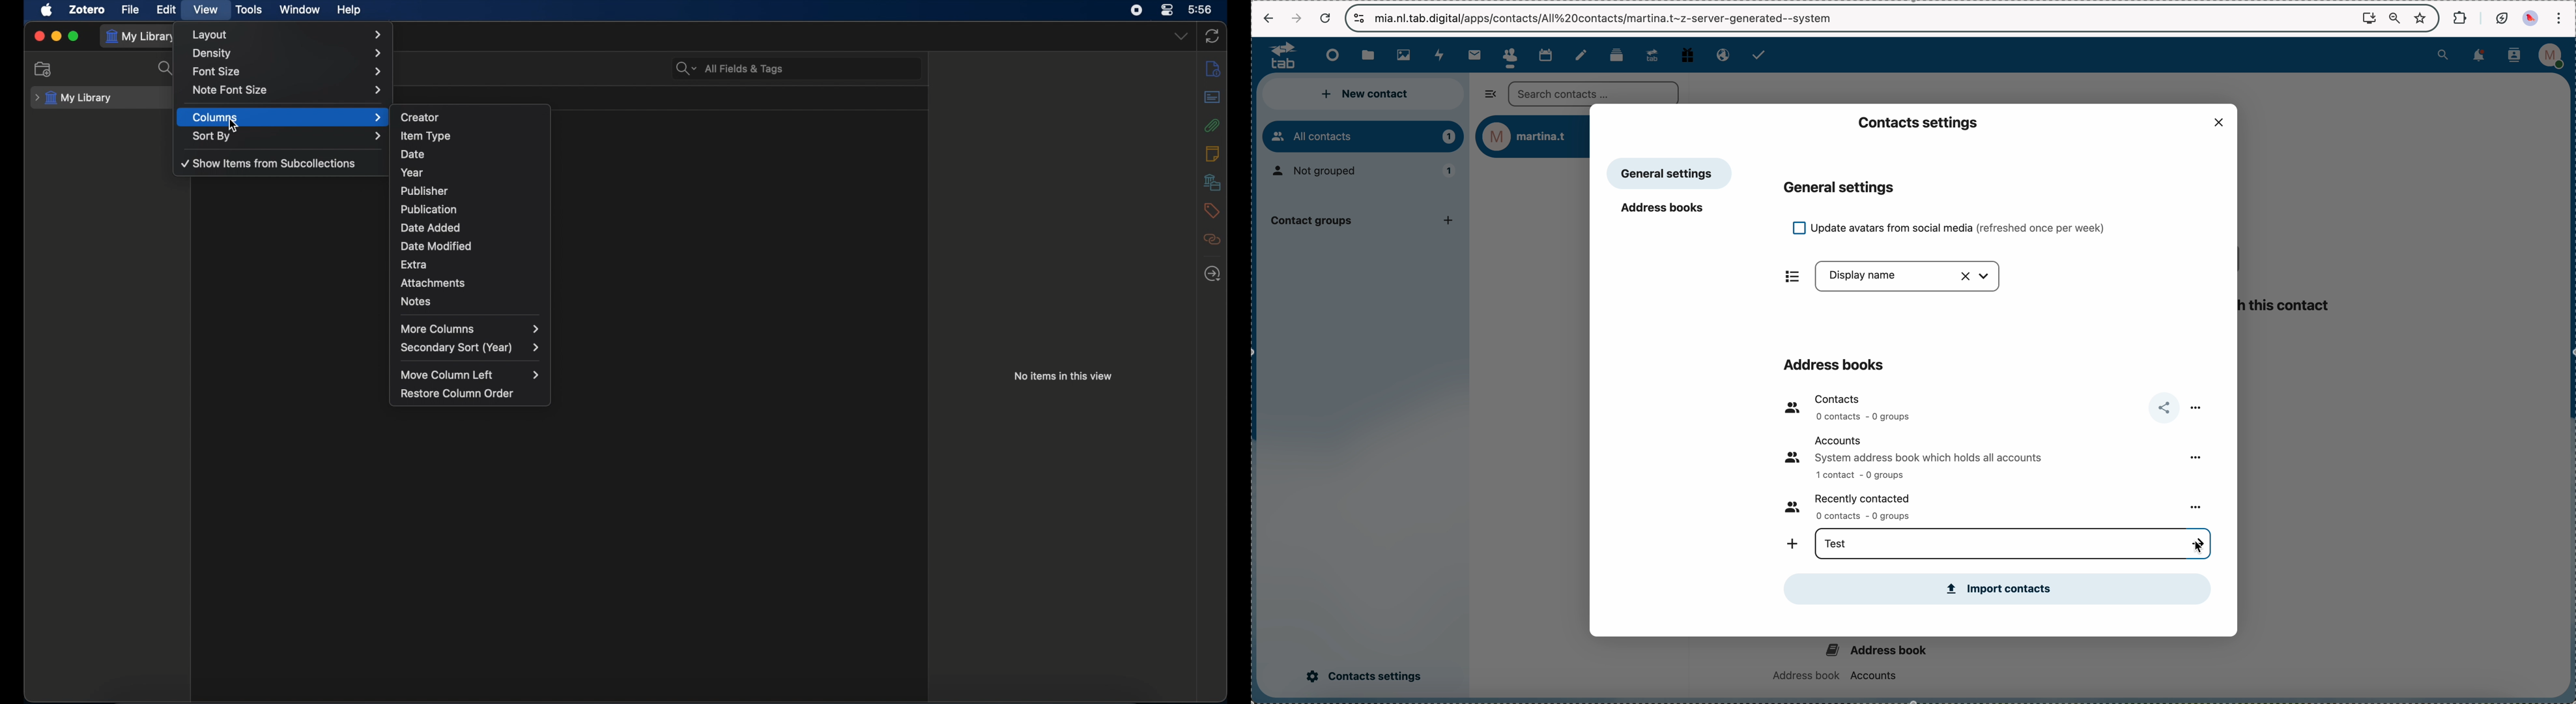 This screenshot has width=2576, height=728. What do you see at coordinates (2198, 406) in the screenshot?
I see `more options` at bounding box center [2198, 406].